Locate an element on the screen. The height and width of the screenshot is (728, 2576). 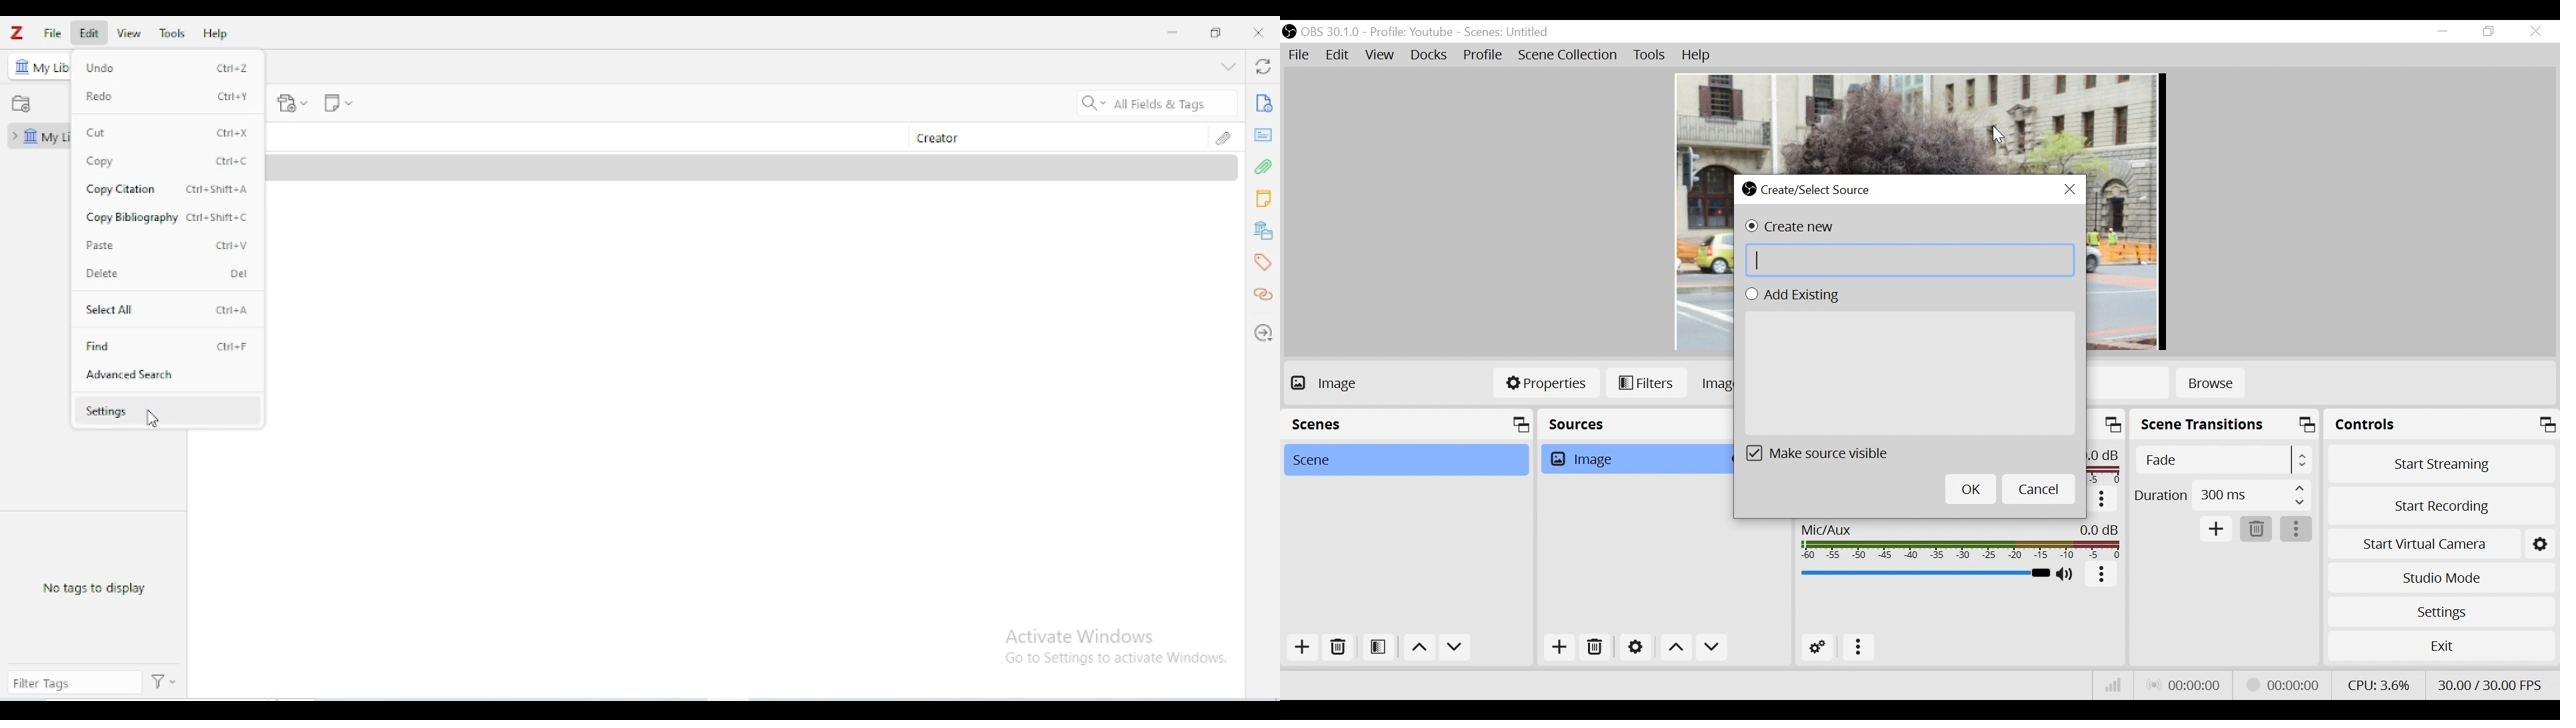
minimize is located at coordinates (1173, 33).